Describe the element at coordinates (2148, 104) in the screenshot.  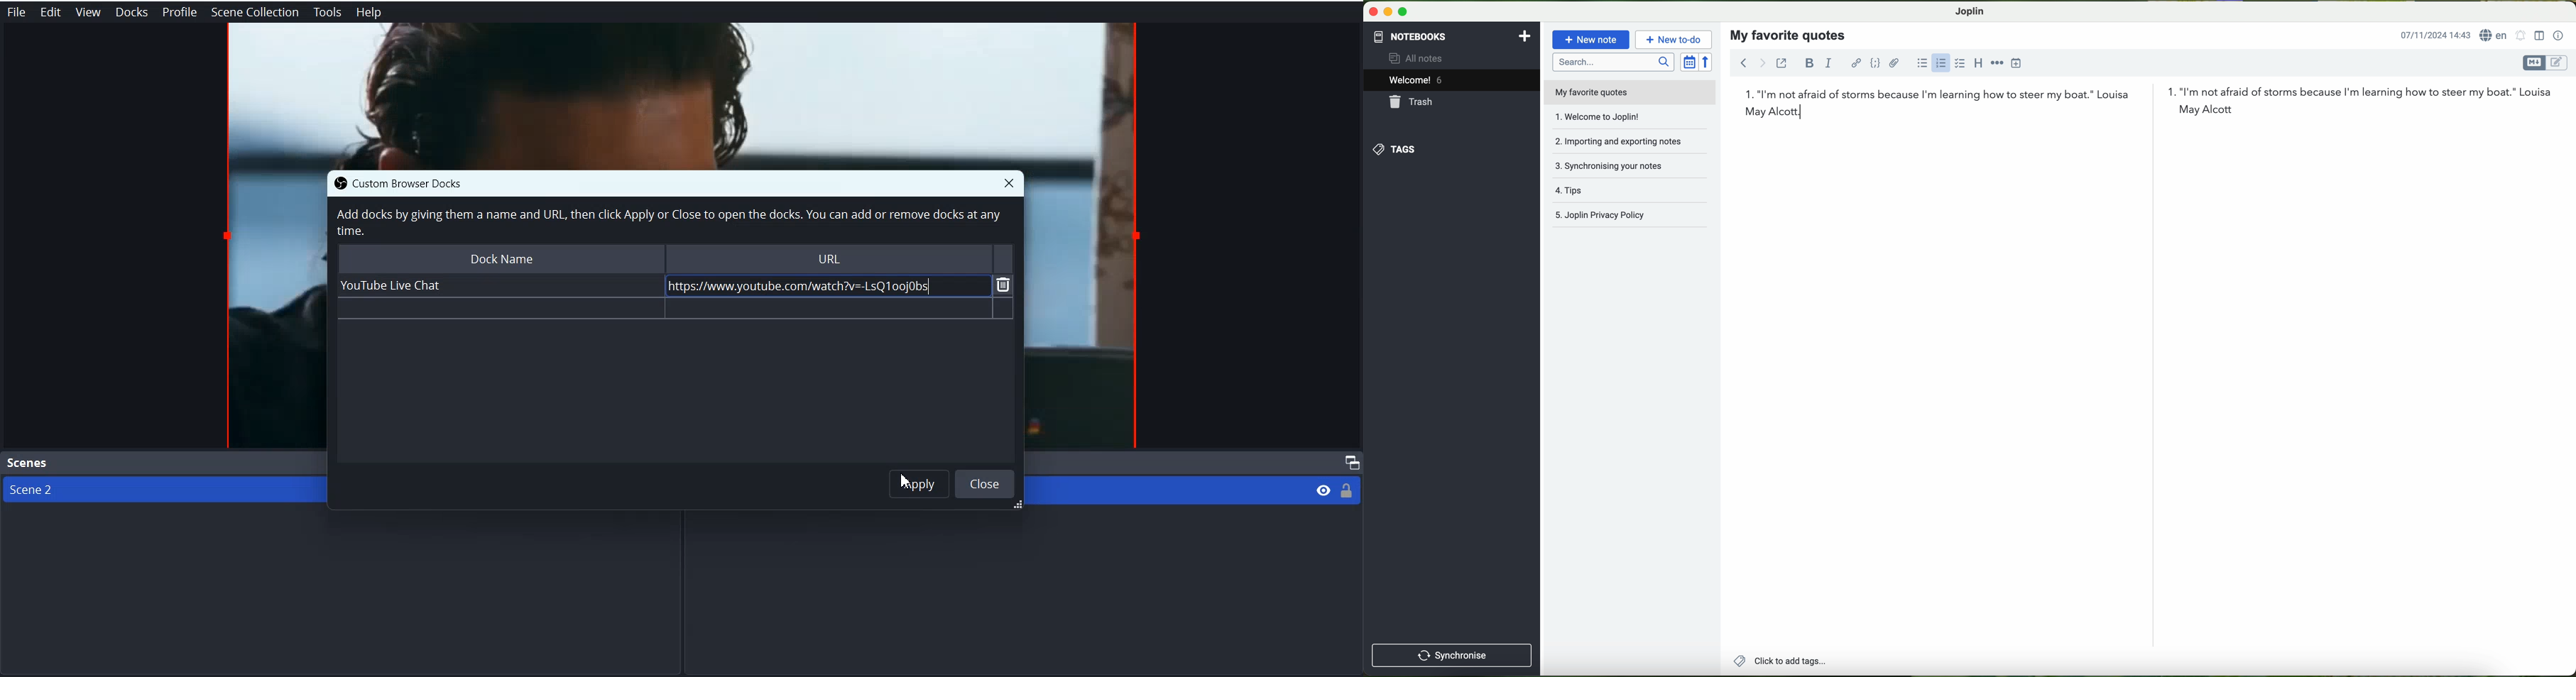
I see `first quote` at that location.